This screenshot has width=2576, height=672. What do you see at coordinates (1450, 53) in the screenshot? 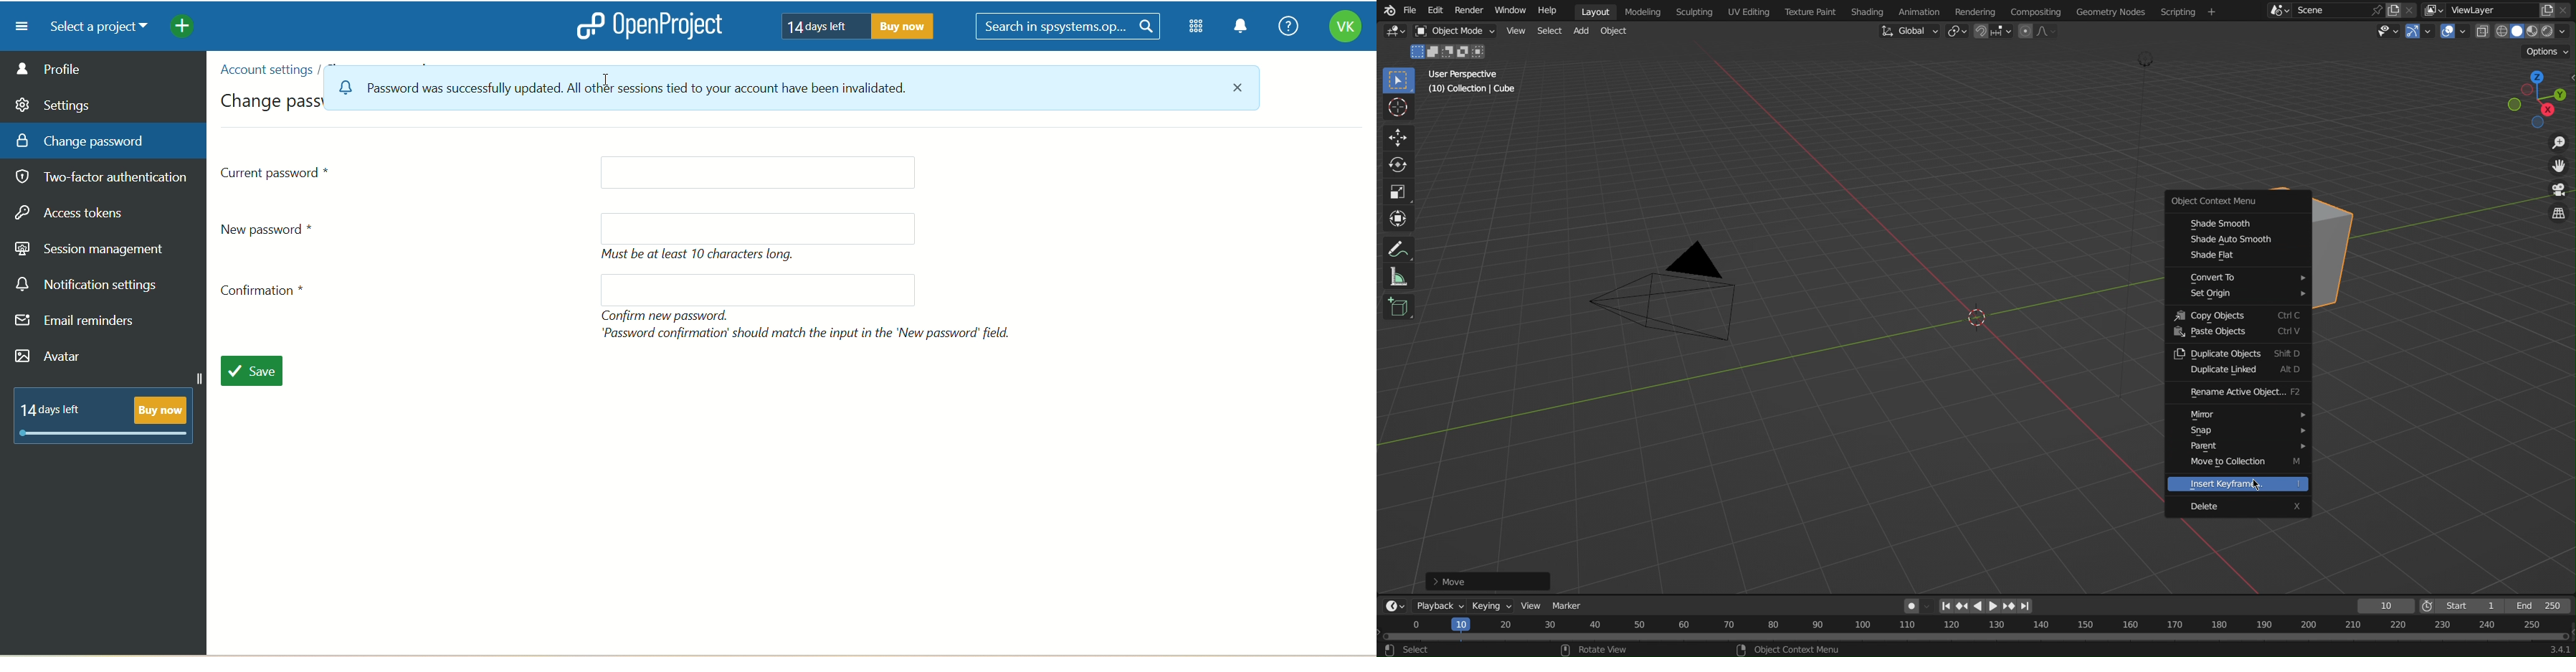
I see `Mode` at bounding box center [1450, 53].